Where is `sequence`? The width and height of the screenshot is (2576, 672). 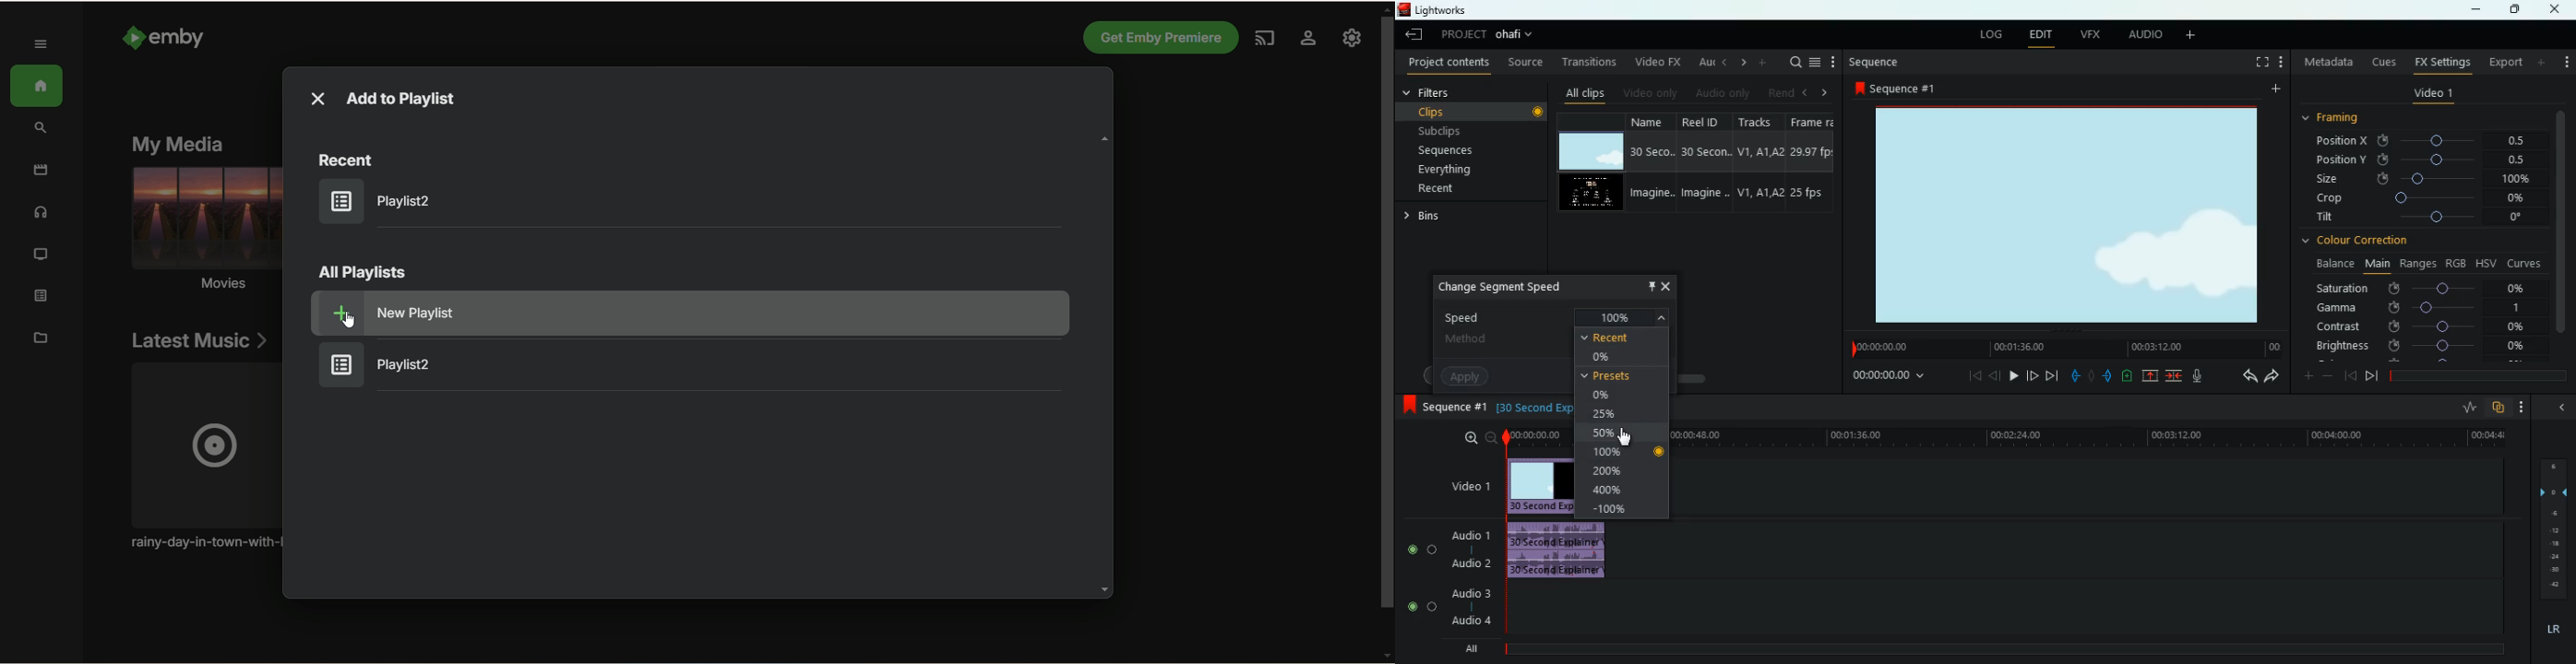
sequence is located at coordinates (1895, 88).